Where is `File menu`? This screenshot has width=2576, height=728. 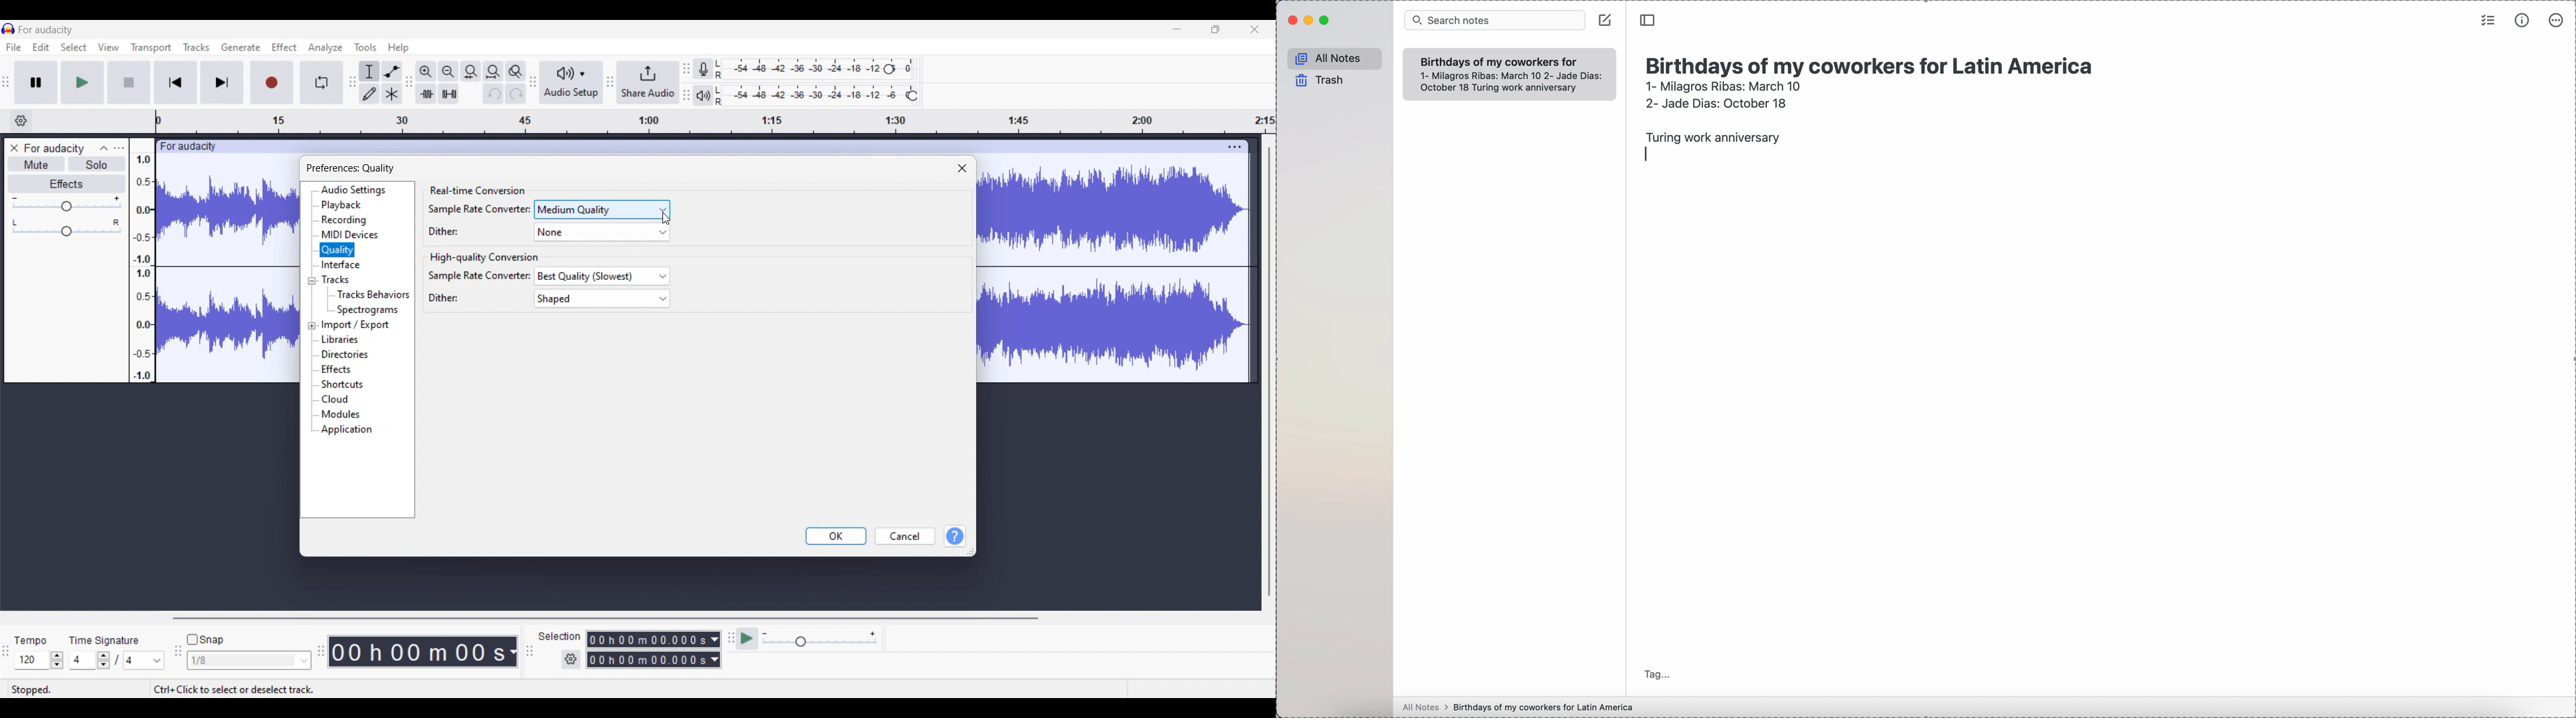 File menu is located at coordinates (14, 47).